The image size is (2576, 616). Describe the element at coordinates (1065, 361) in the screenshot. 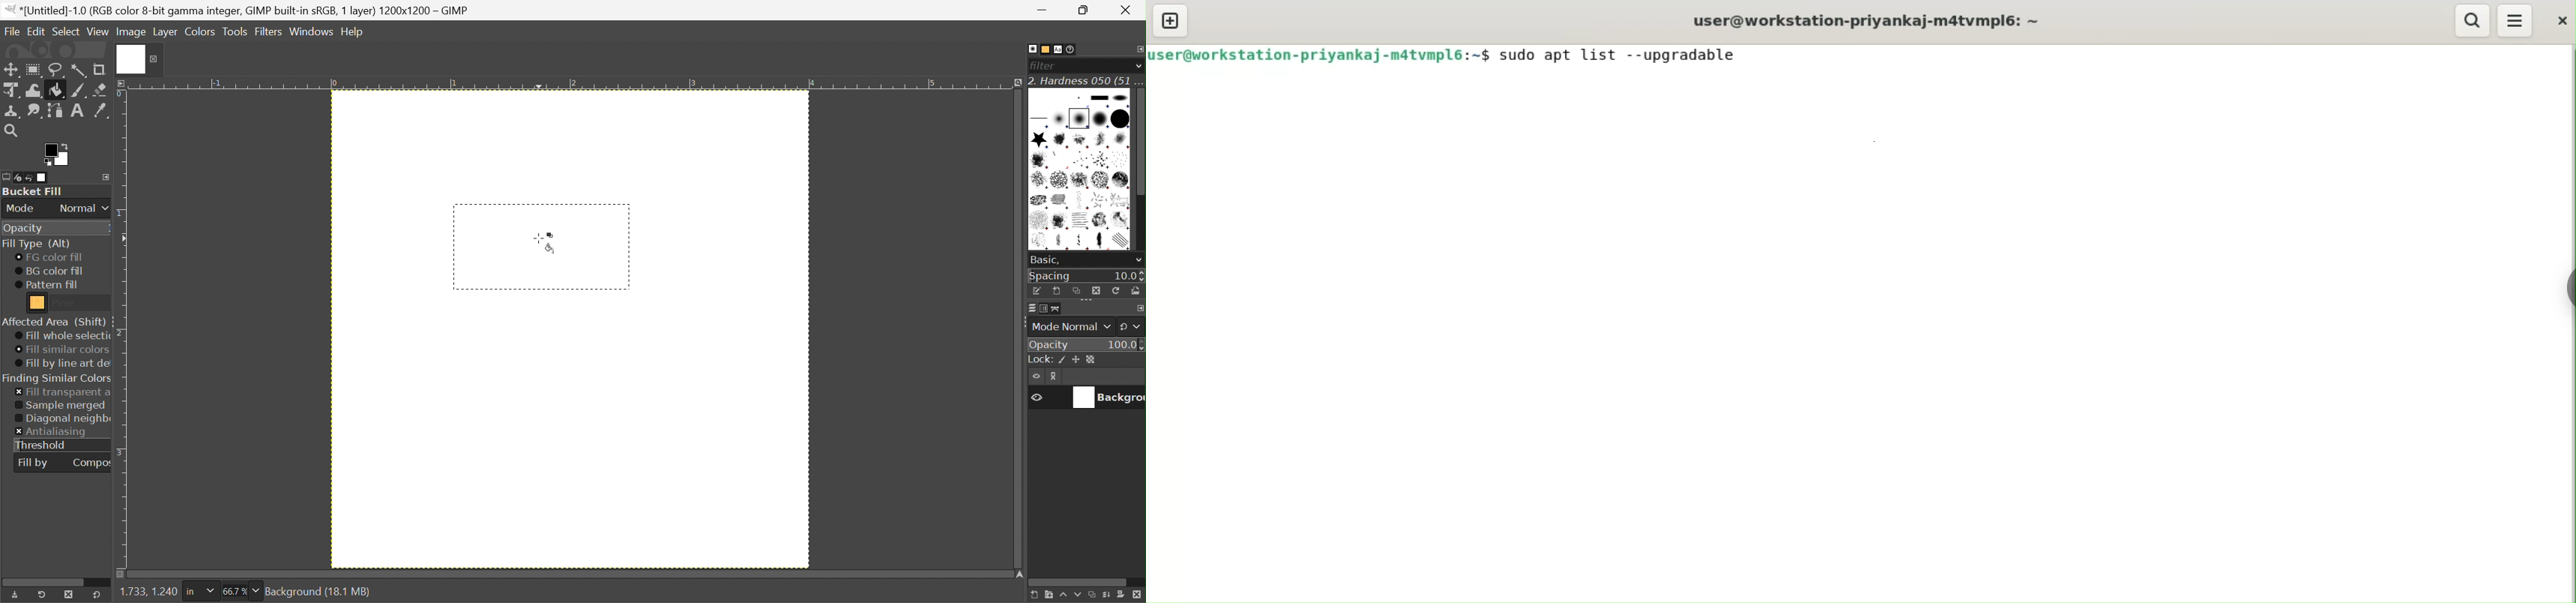

I see `Lock pixels` at that location.